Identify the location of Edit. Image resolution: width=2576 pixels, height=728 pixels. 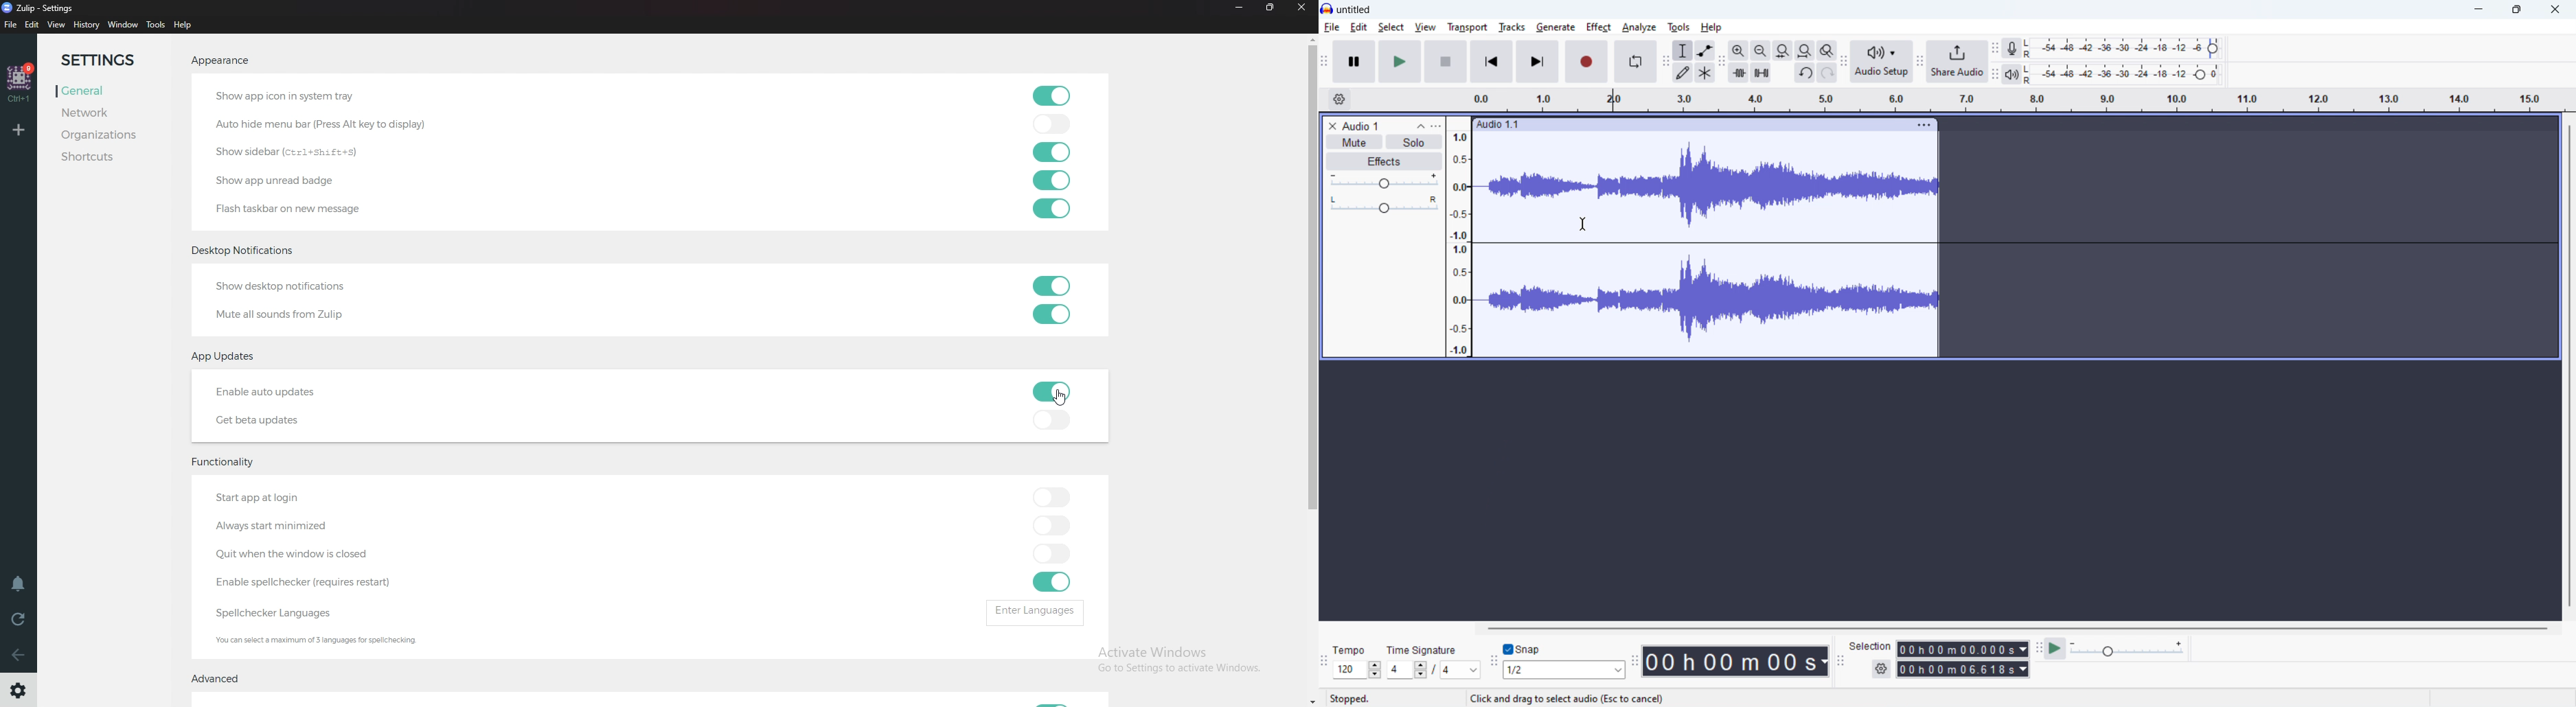
(32, 25).